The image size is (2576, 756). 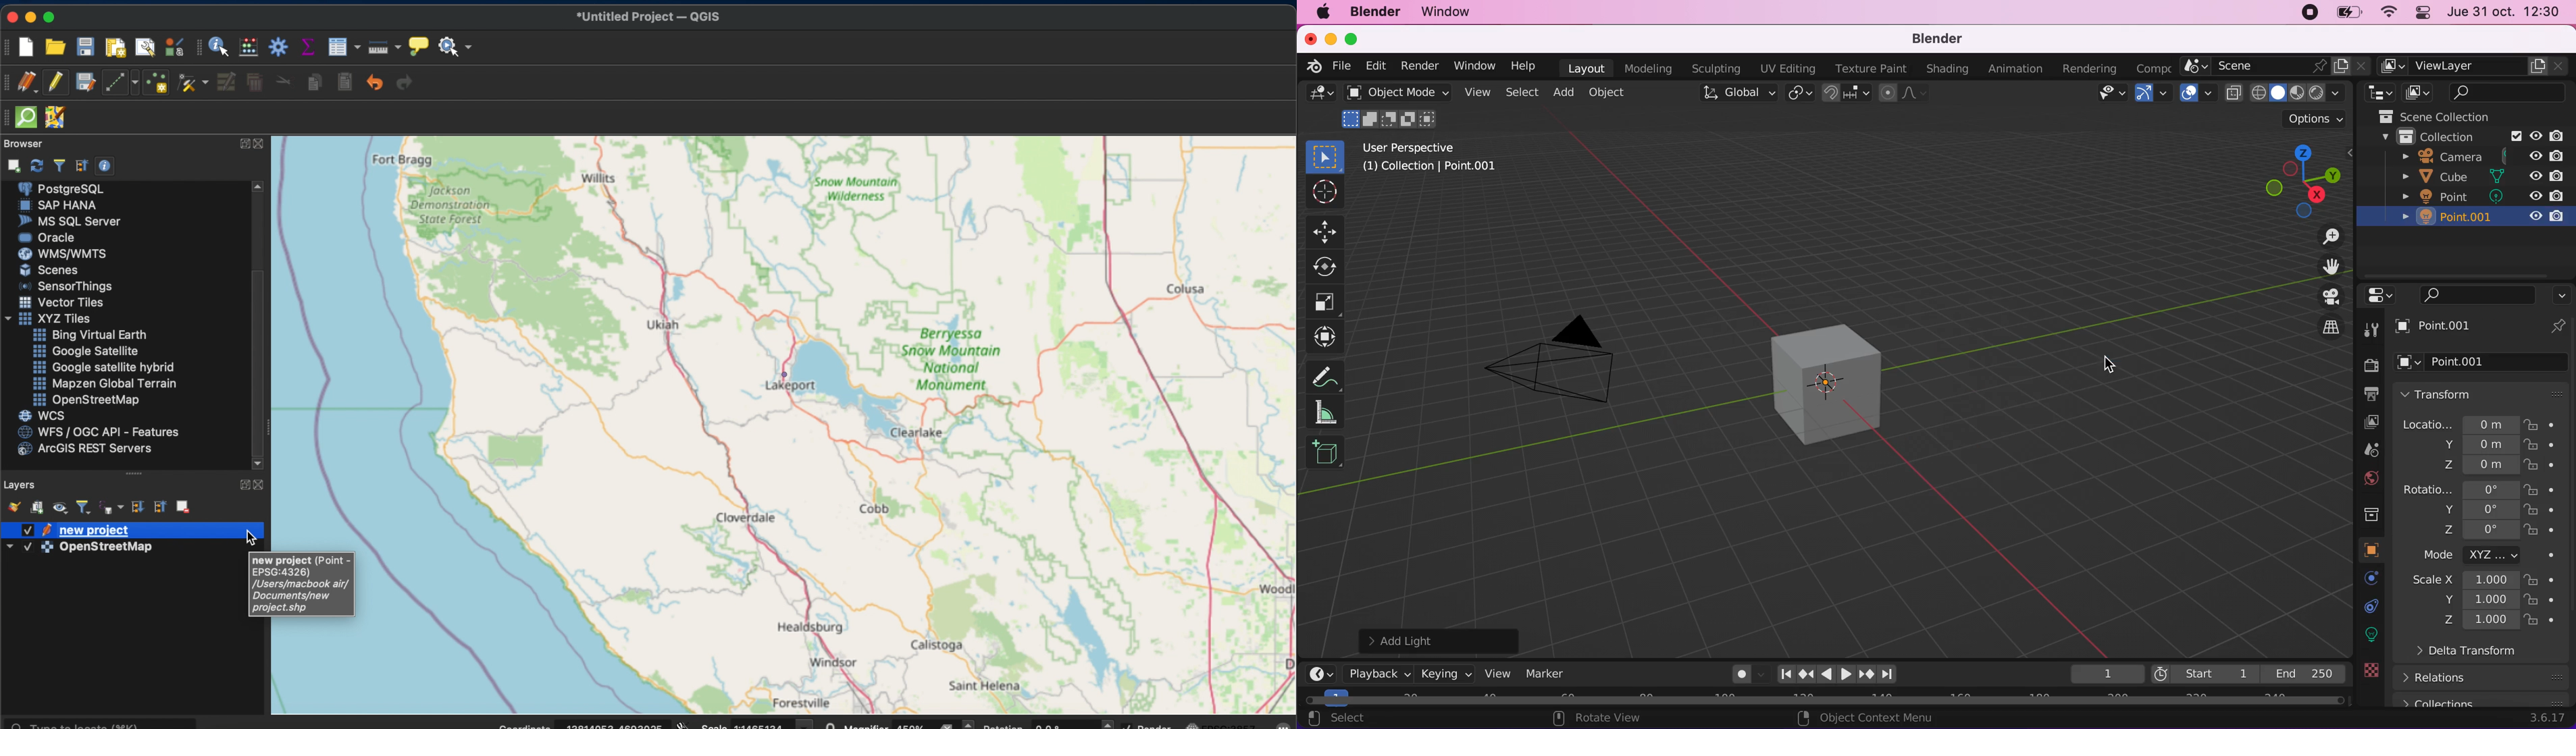 What do you see at coordinates (30, 48) in the screenshot?
I see `new project` at bounding box center [30, 48].